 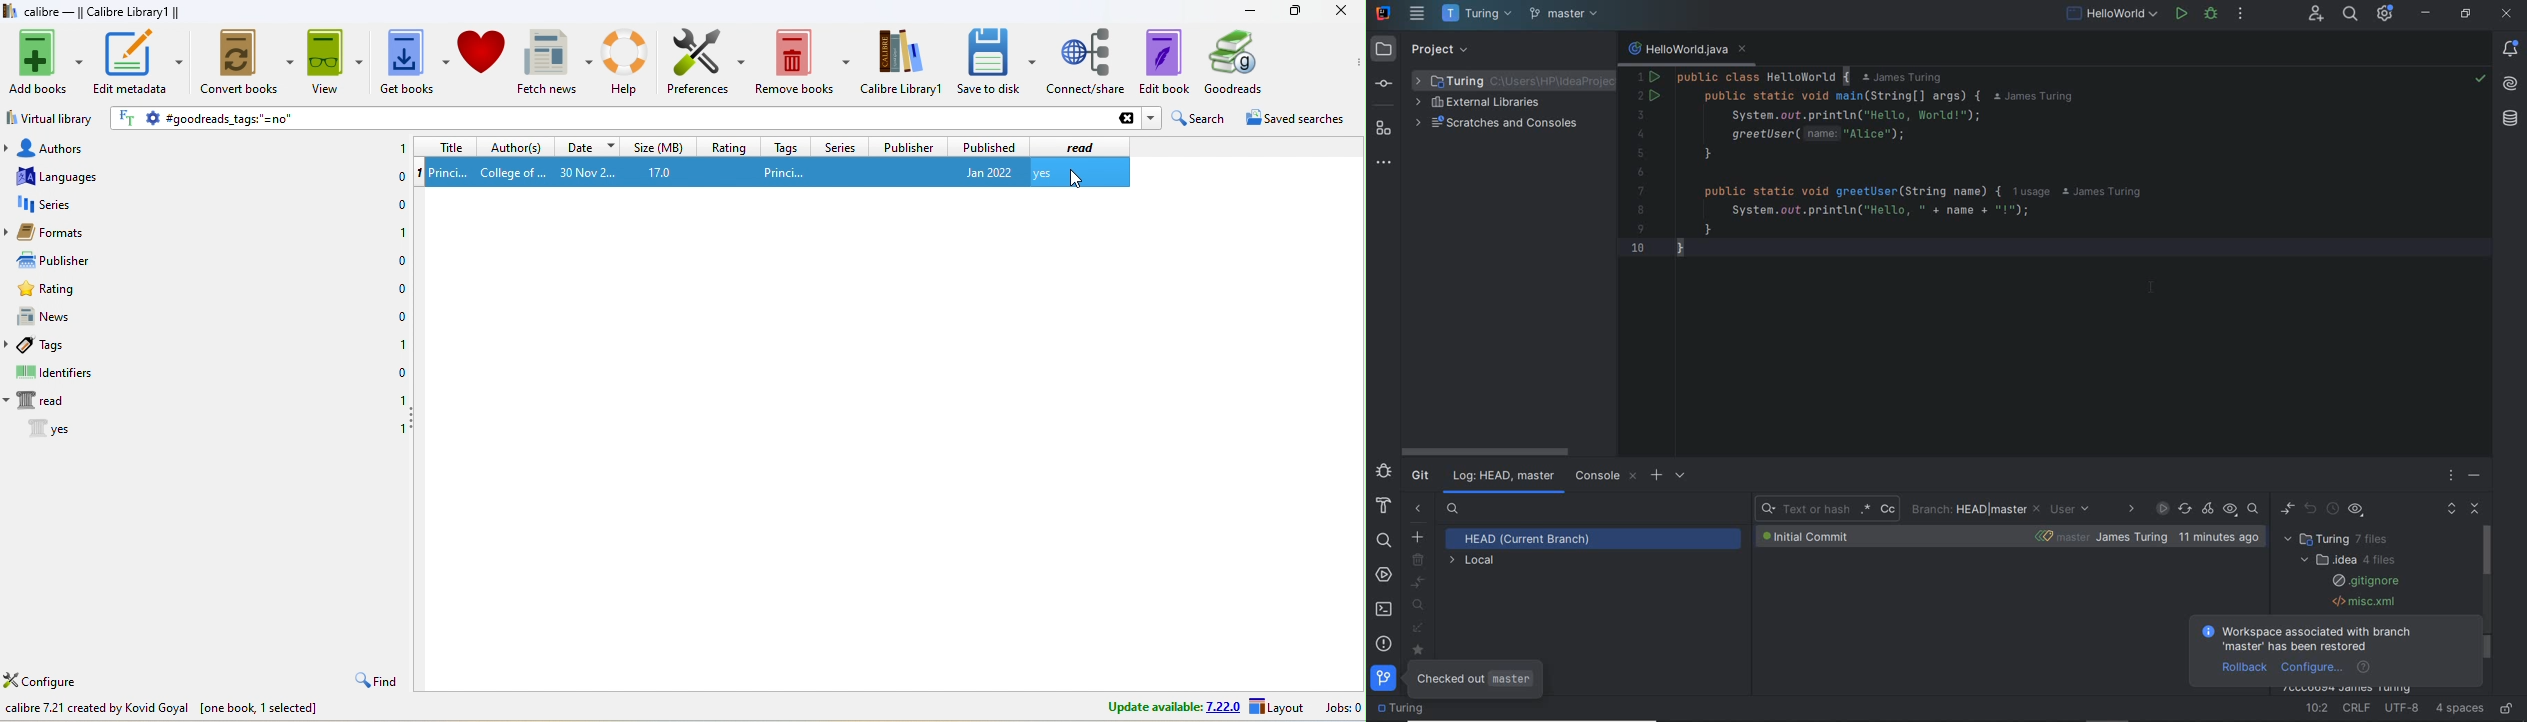 What do you see at coordinates (161, 709) in the screenshot?
I see `calibre 7.21 created by Kovid Goyal [one book, 1 selected]` at bounding box center [161, 709].